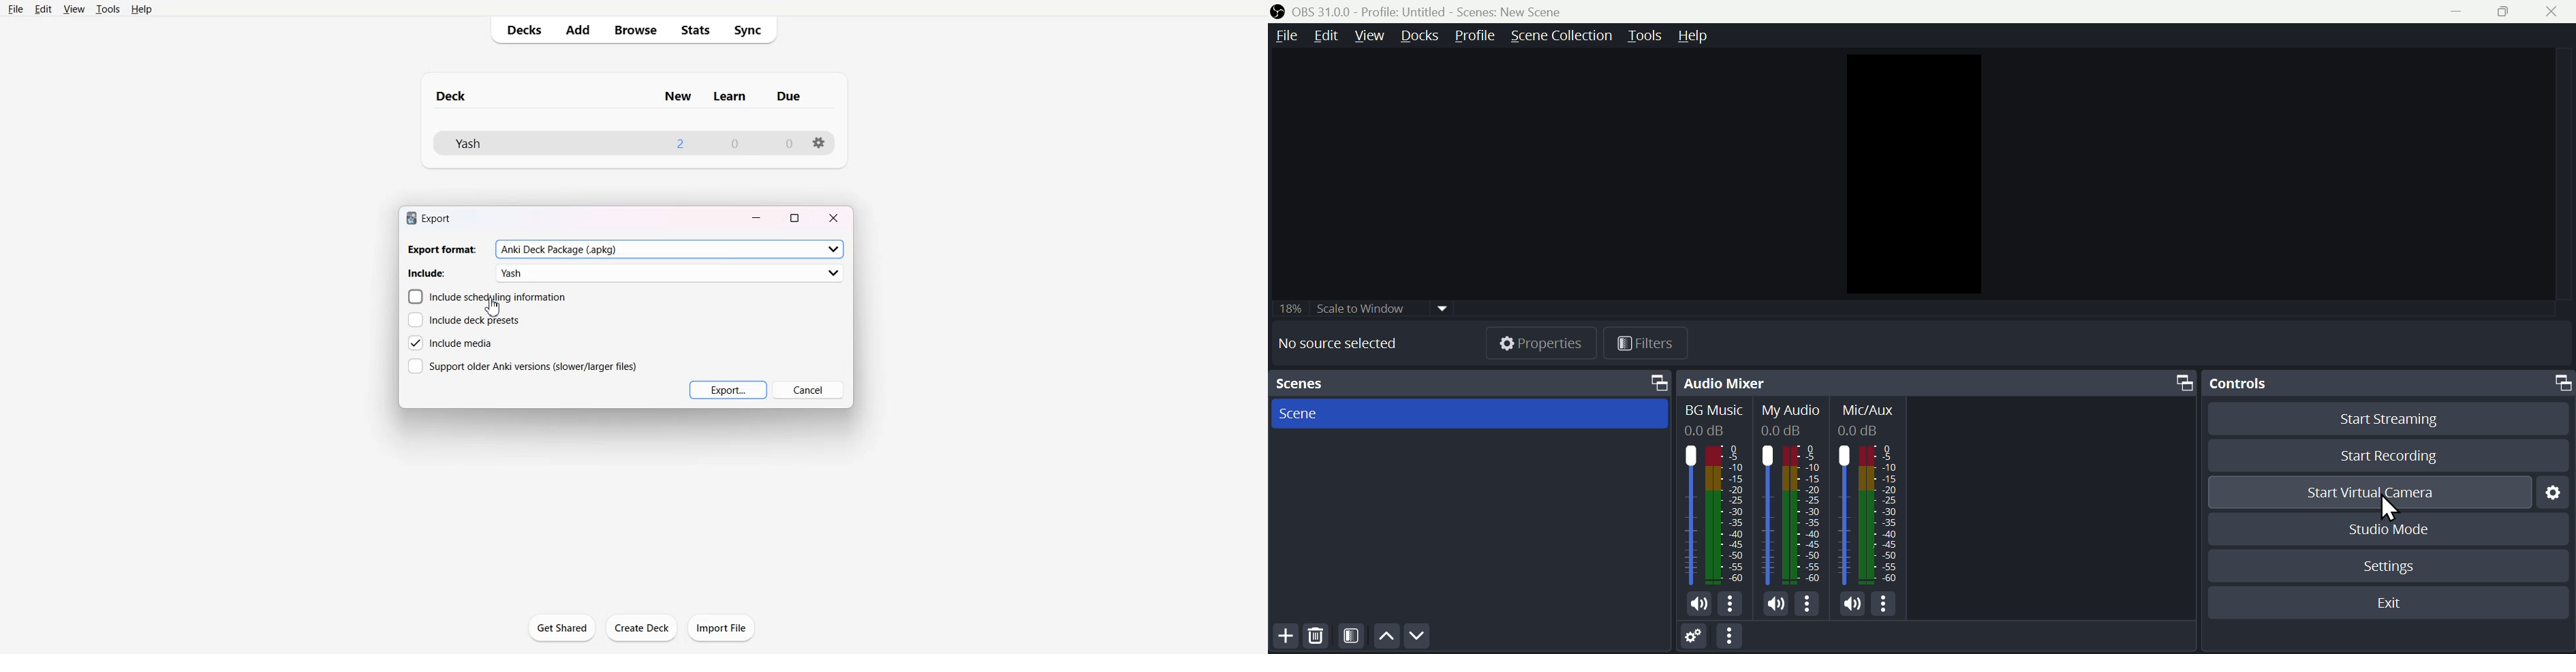 This screenshot has width=2576, height=672. What do you see at coordinates (2391, 509) in the screenshot?
I see `cursor` at bounding box center [2391, 509].